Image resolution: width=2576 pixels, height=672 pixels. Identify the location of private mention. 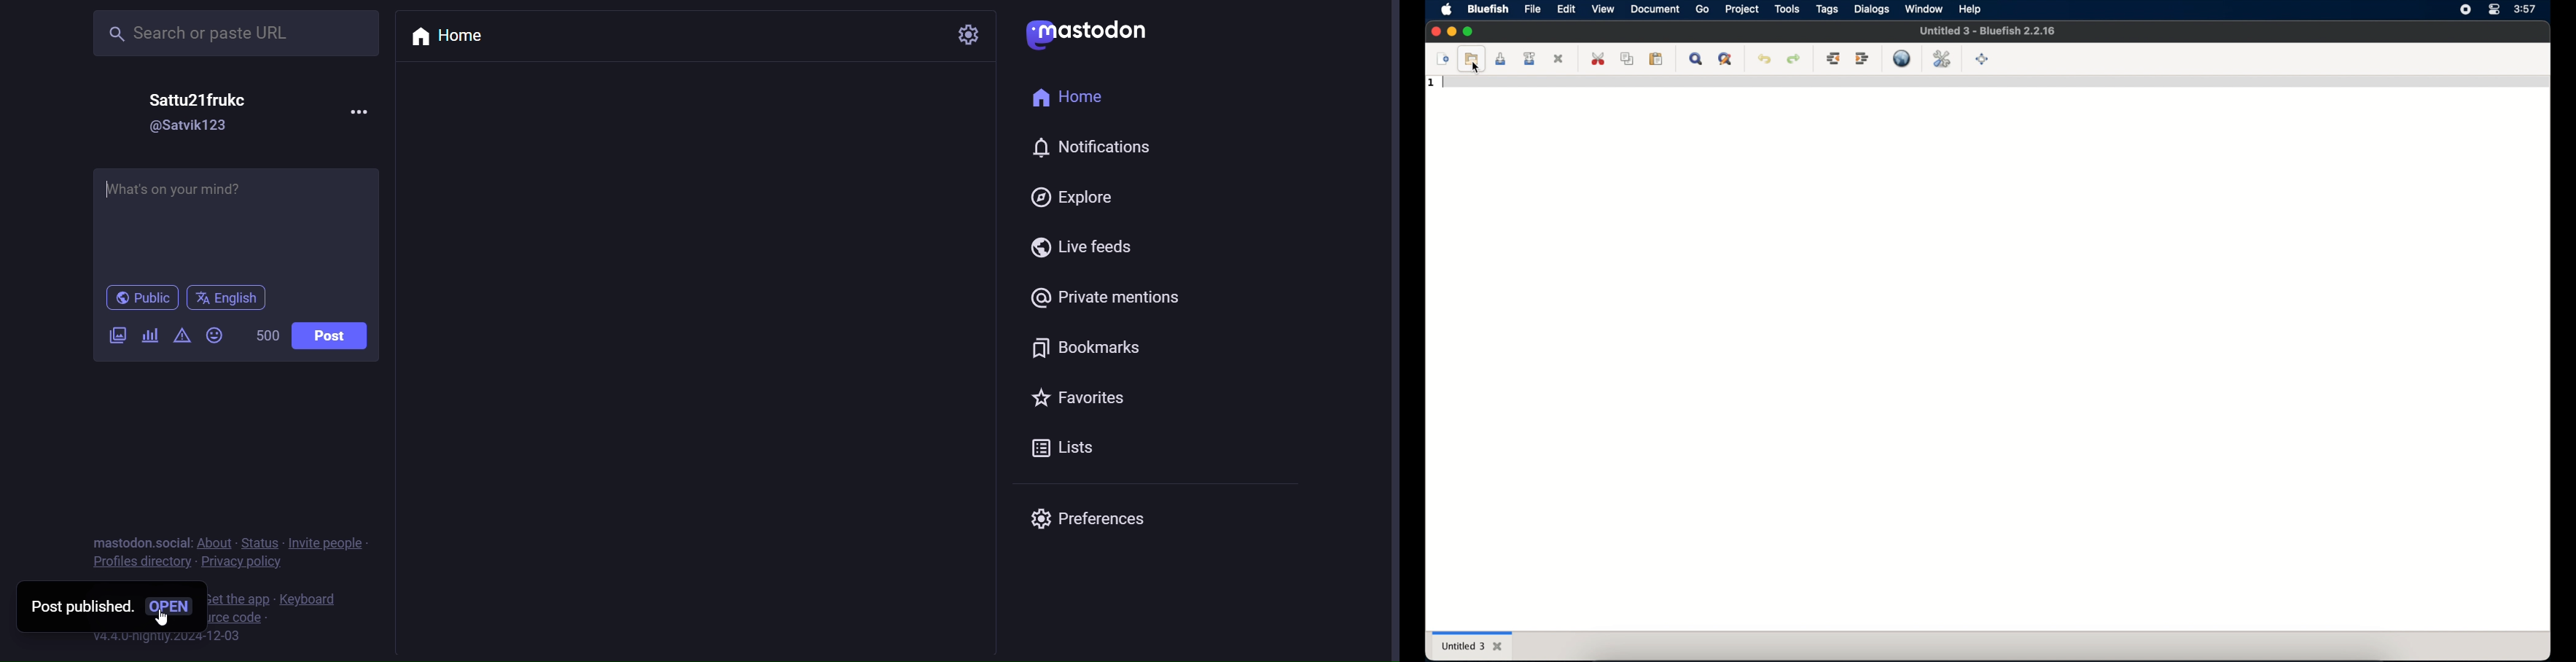
(1101, 296).